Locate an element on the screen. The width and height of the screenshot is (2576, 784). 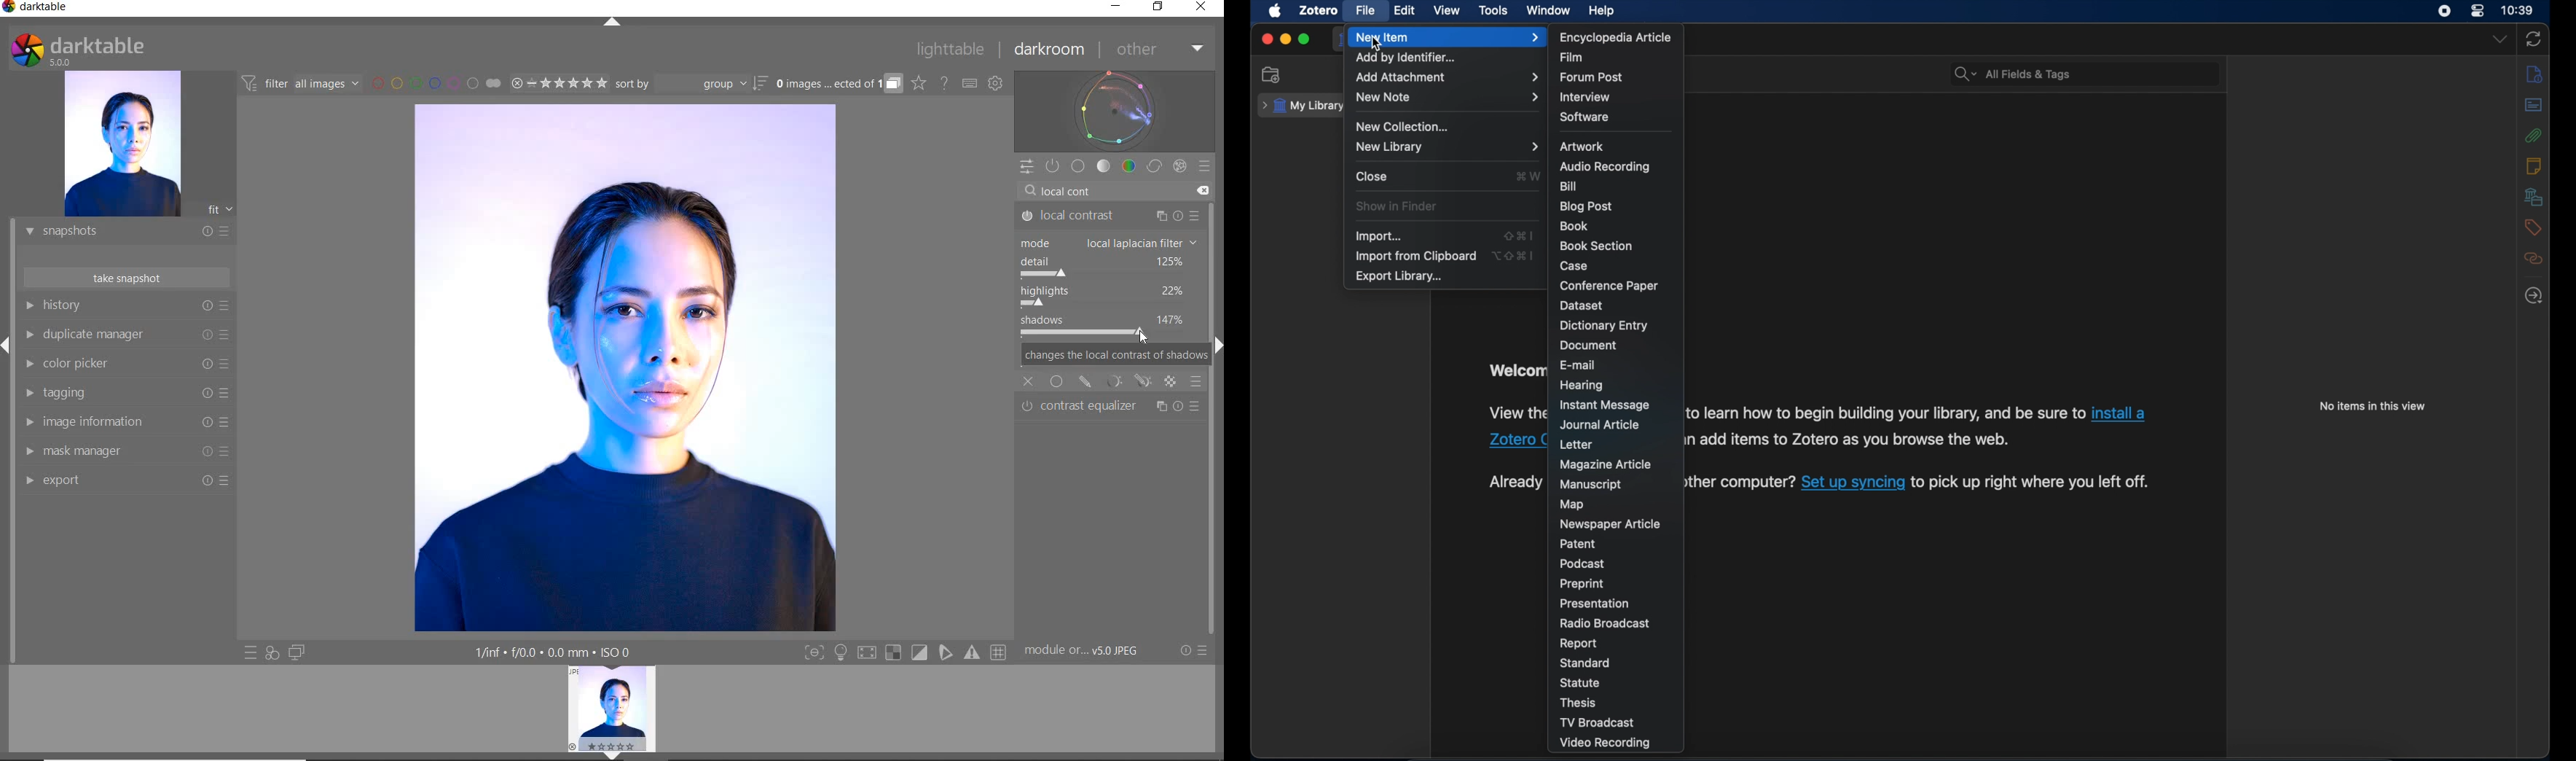
LIGHTTABLE is located at coordinates (951, 52).